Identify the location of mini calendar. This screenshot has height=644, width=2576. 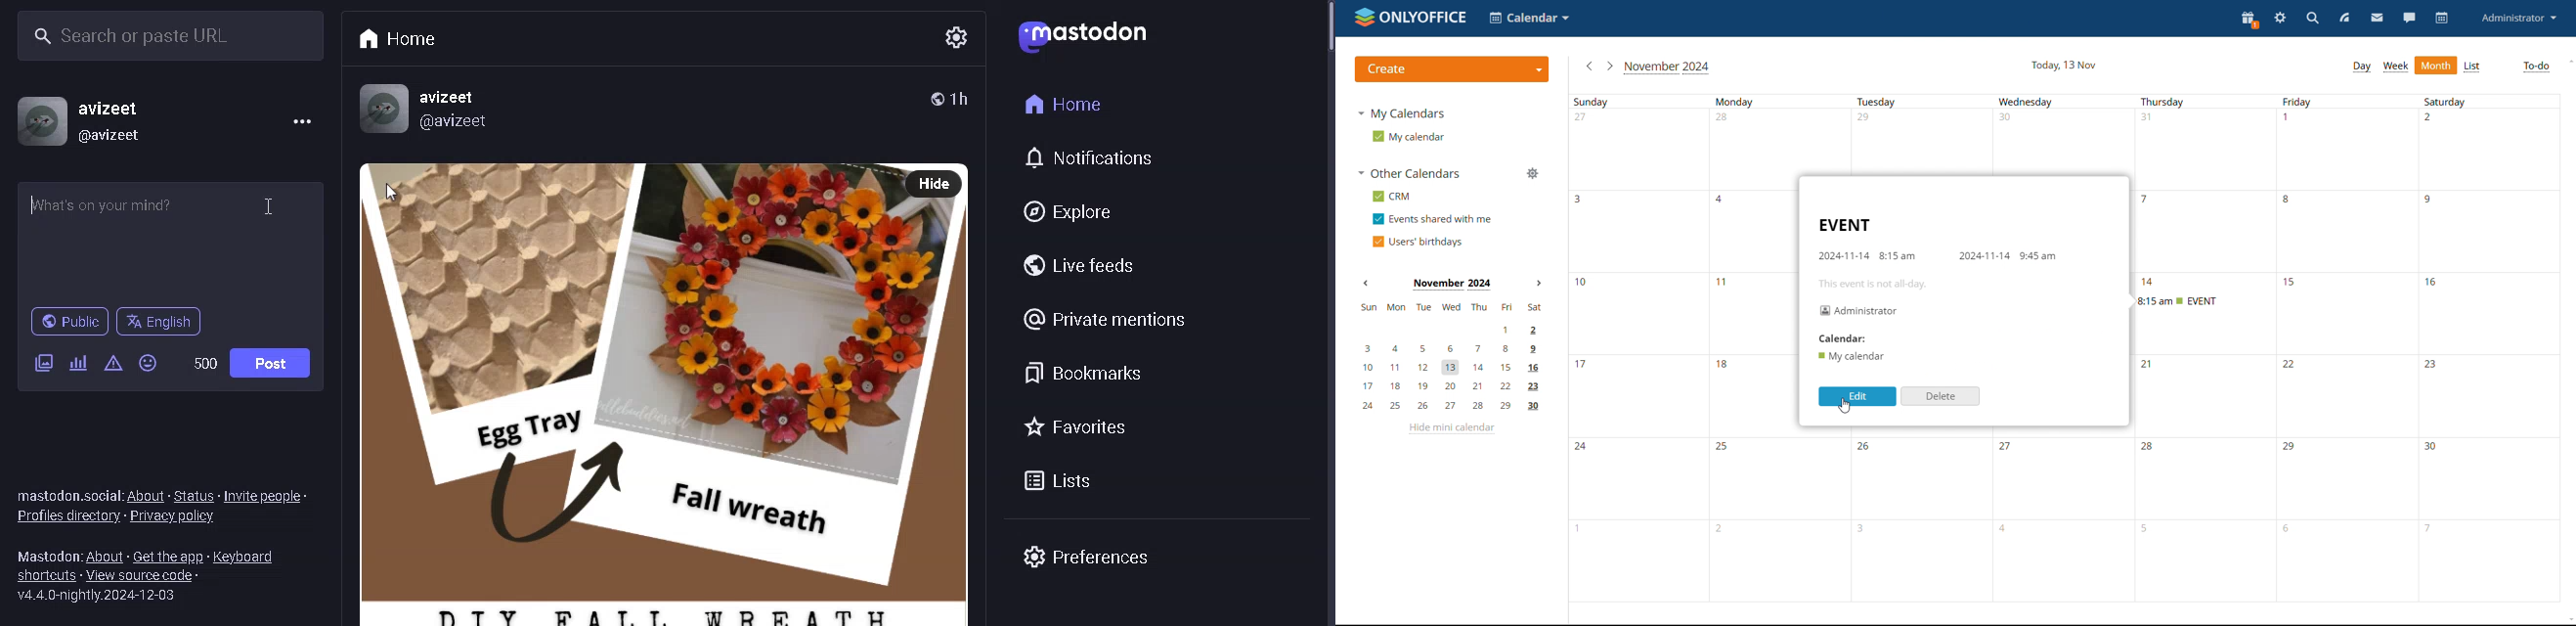
(1450, 358).